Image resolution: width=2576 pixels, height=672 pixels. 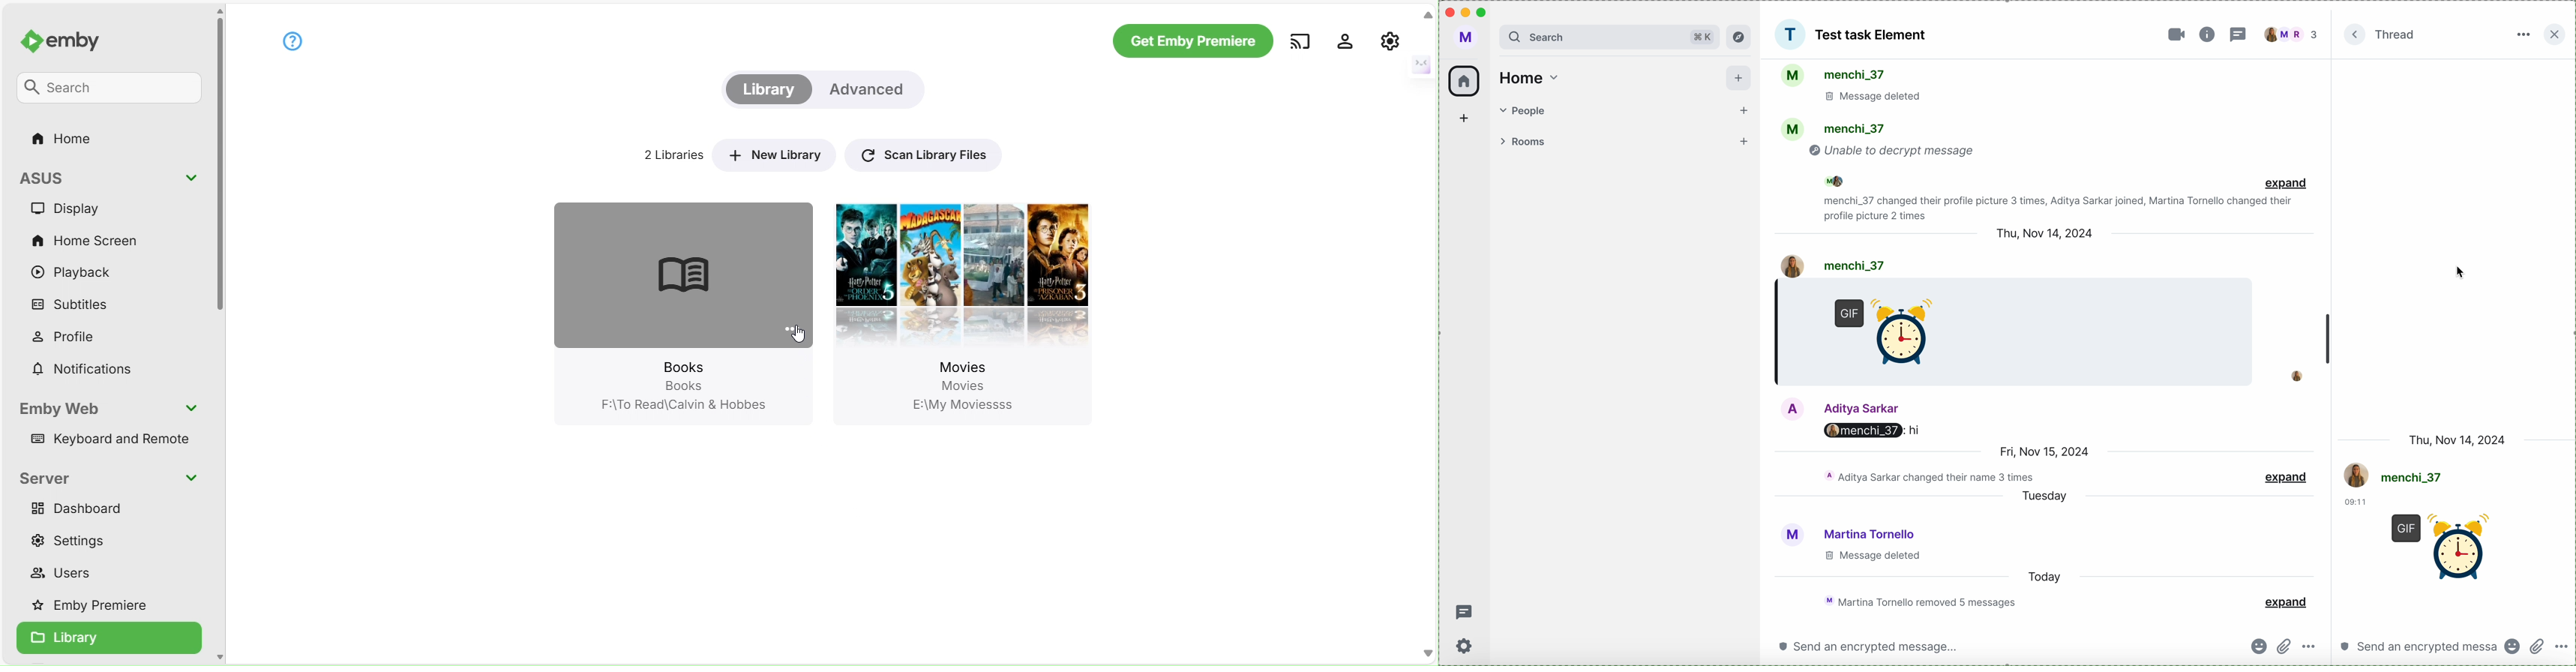 I want to click on emojis, so click(x=2513, y=649).